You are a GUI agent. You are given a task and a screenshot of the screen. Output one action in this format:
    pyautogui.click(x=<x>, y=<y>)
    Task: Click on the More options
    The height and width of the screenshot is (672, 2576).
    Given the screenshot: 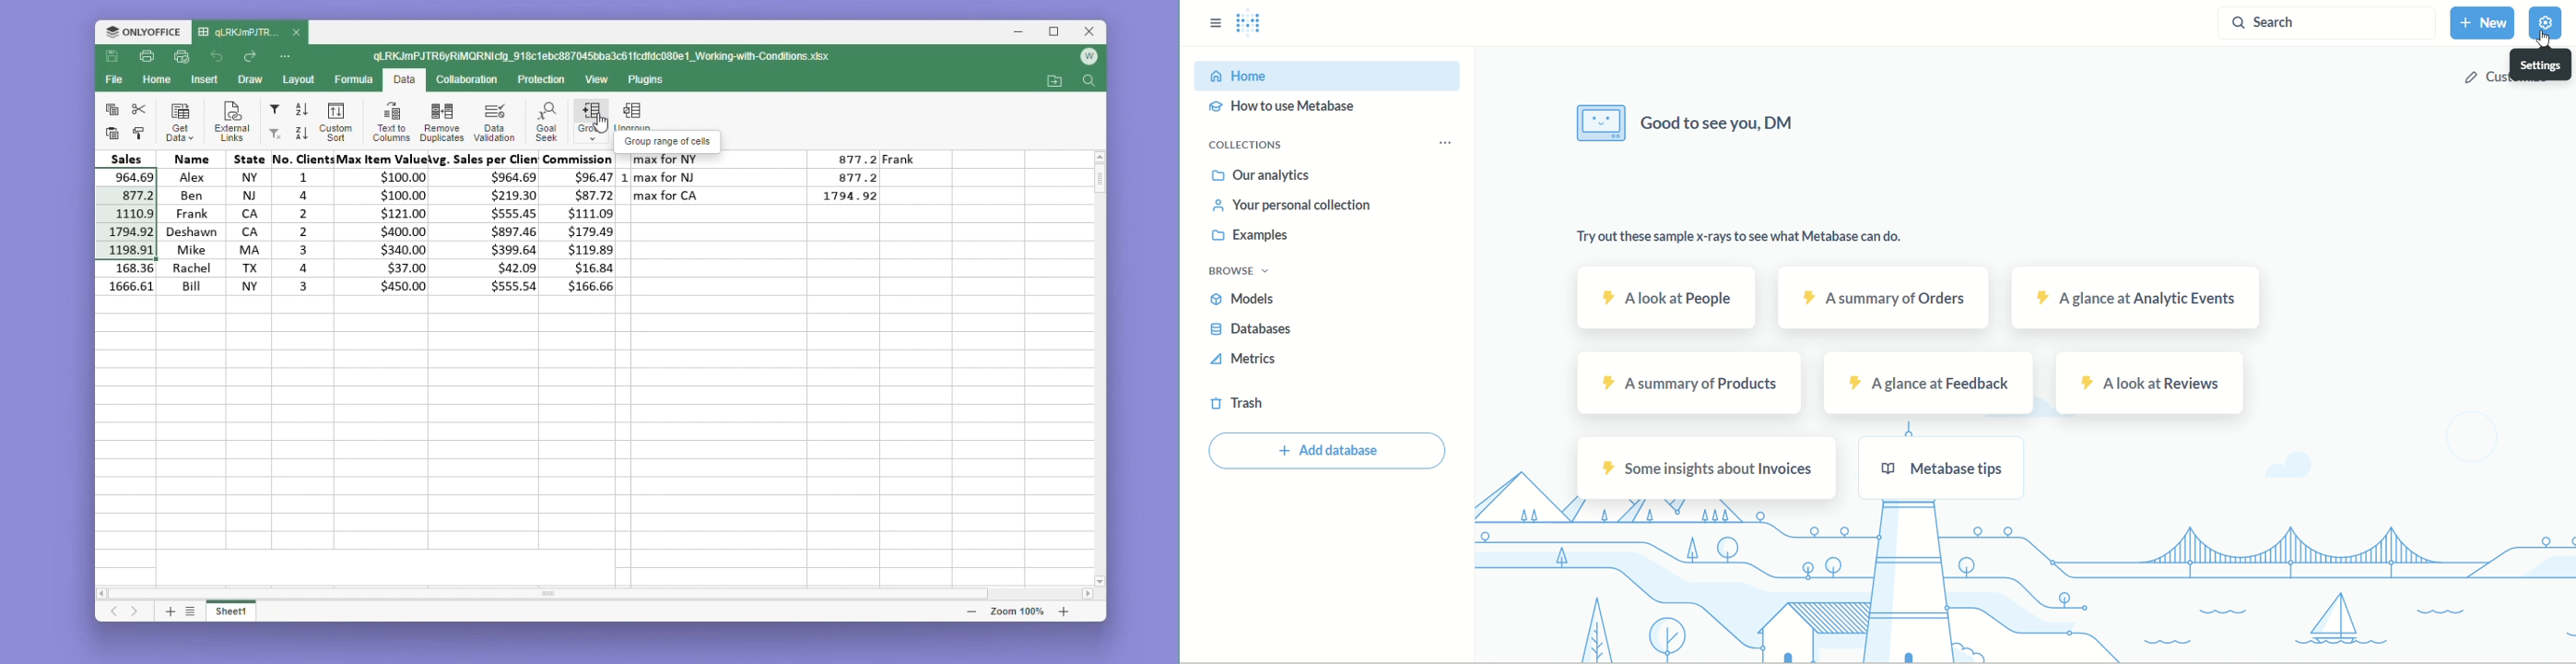 What is the action you would take?
    pyautogui.click(x=288, y=55)
    